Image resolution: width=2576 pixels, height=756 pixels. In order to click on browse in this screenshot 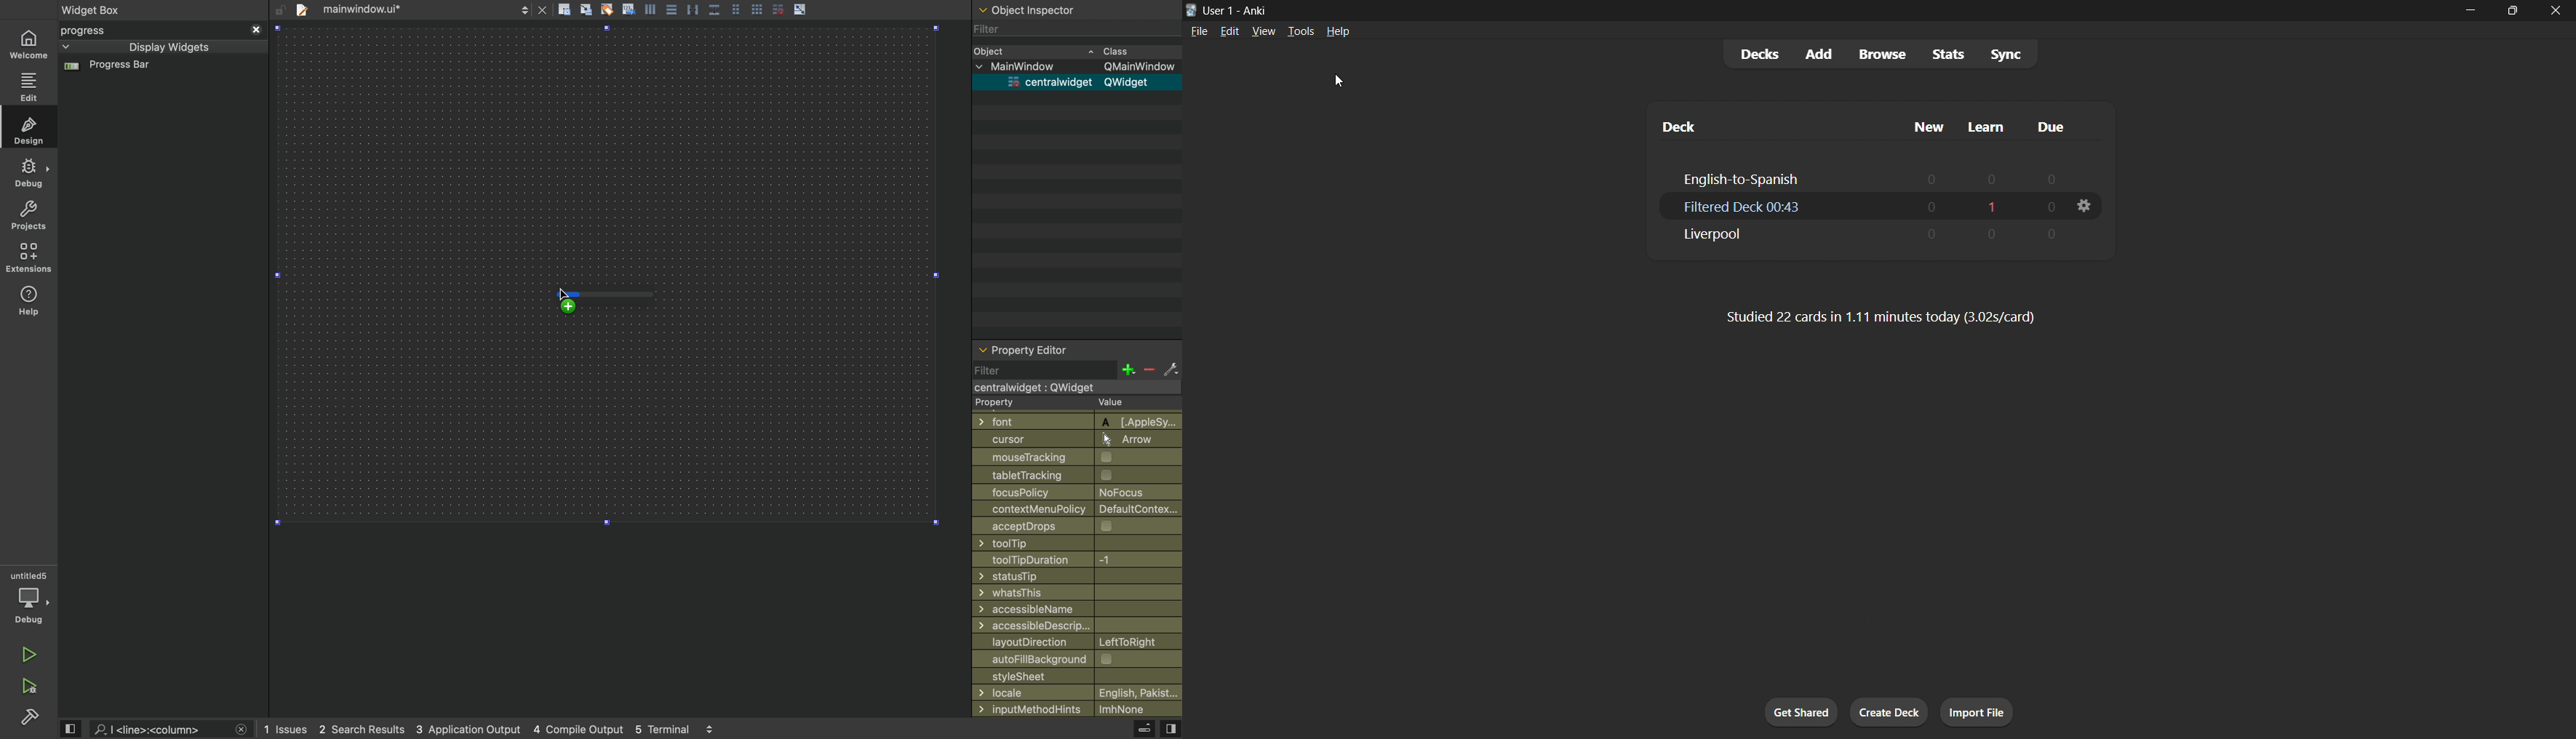, I will do `click(1875, 53)`.